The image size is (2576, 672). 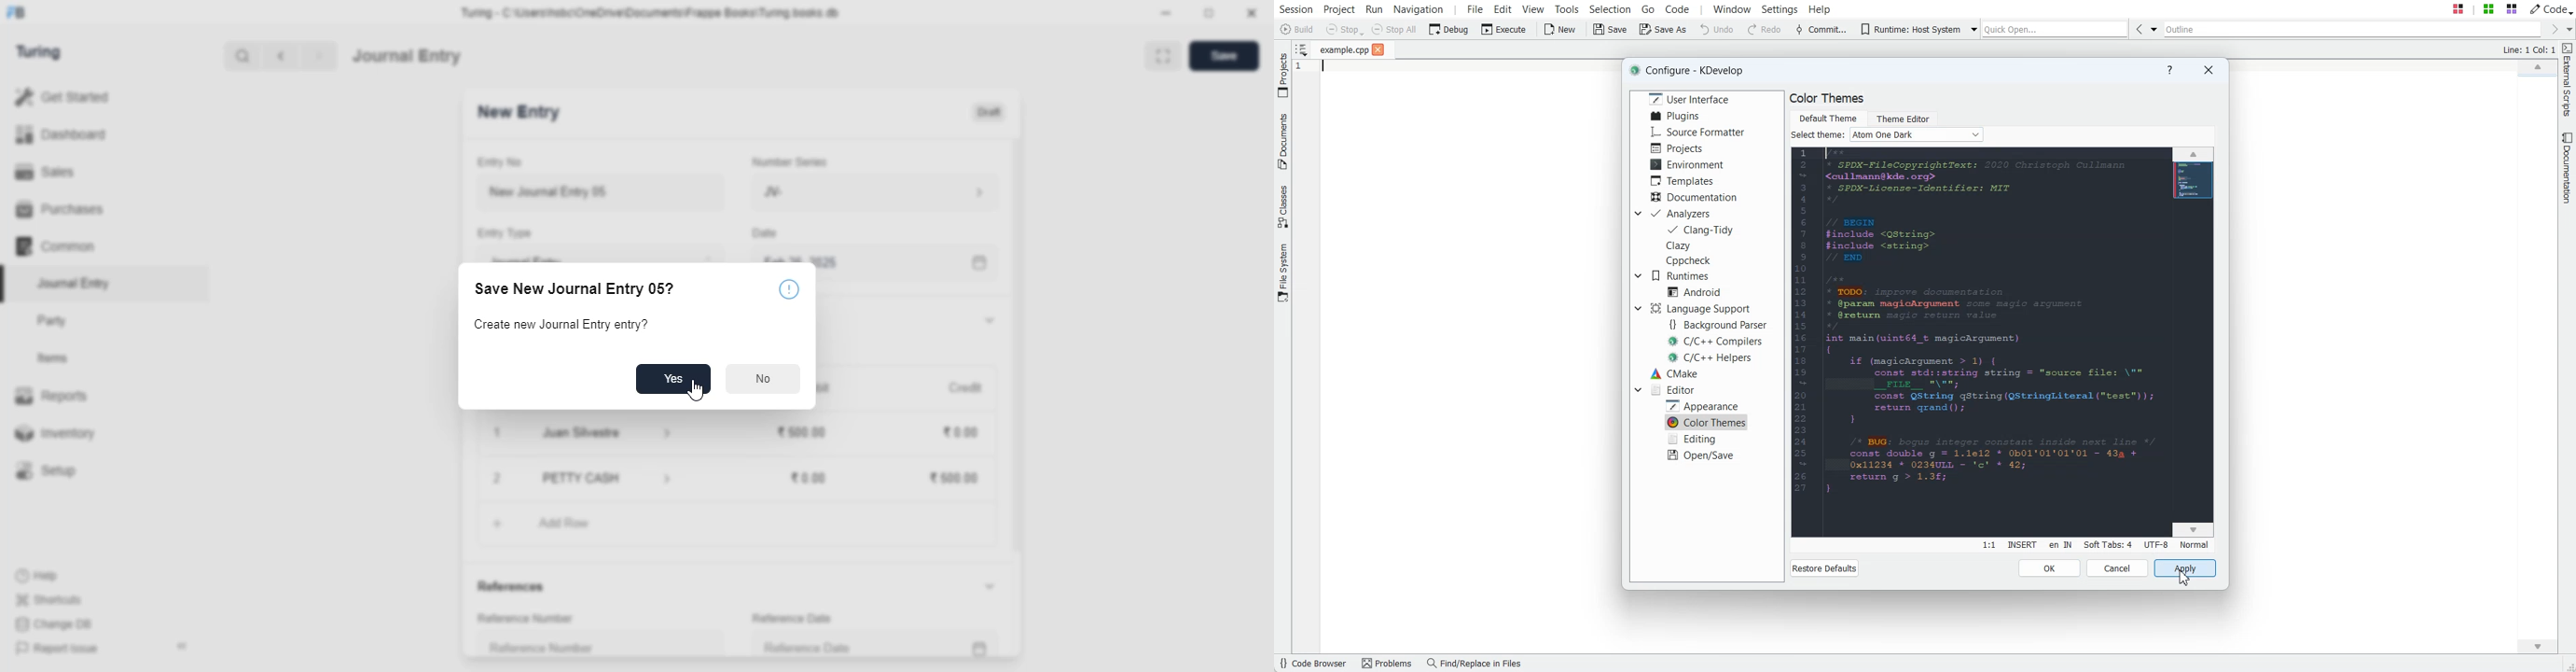 What do you see at coordinates (990, 321) in the screenshot?
I see `toggle expand/collapse` at bounding box center [990, 321].